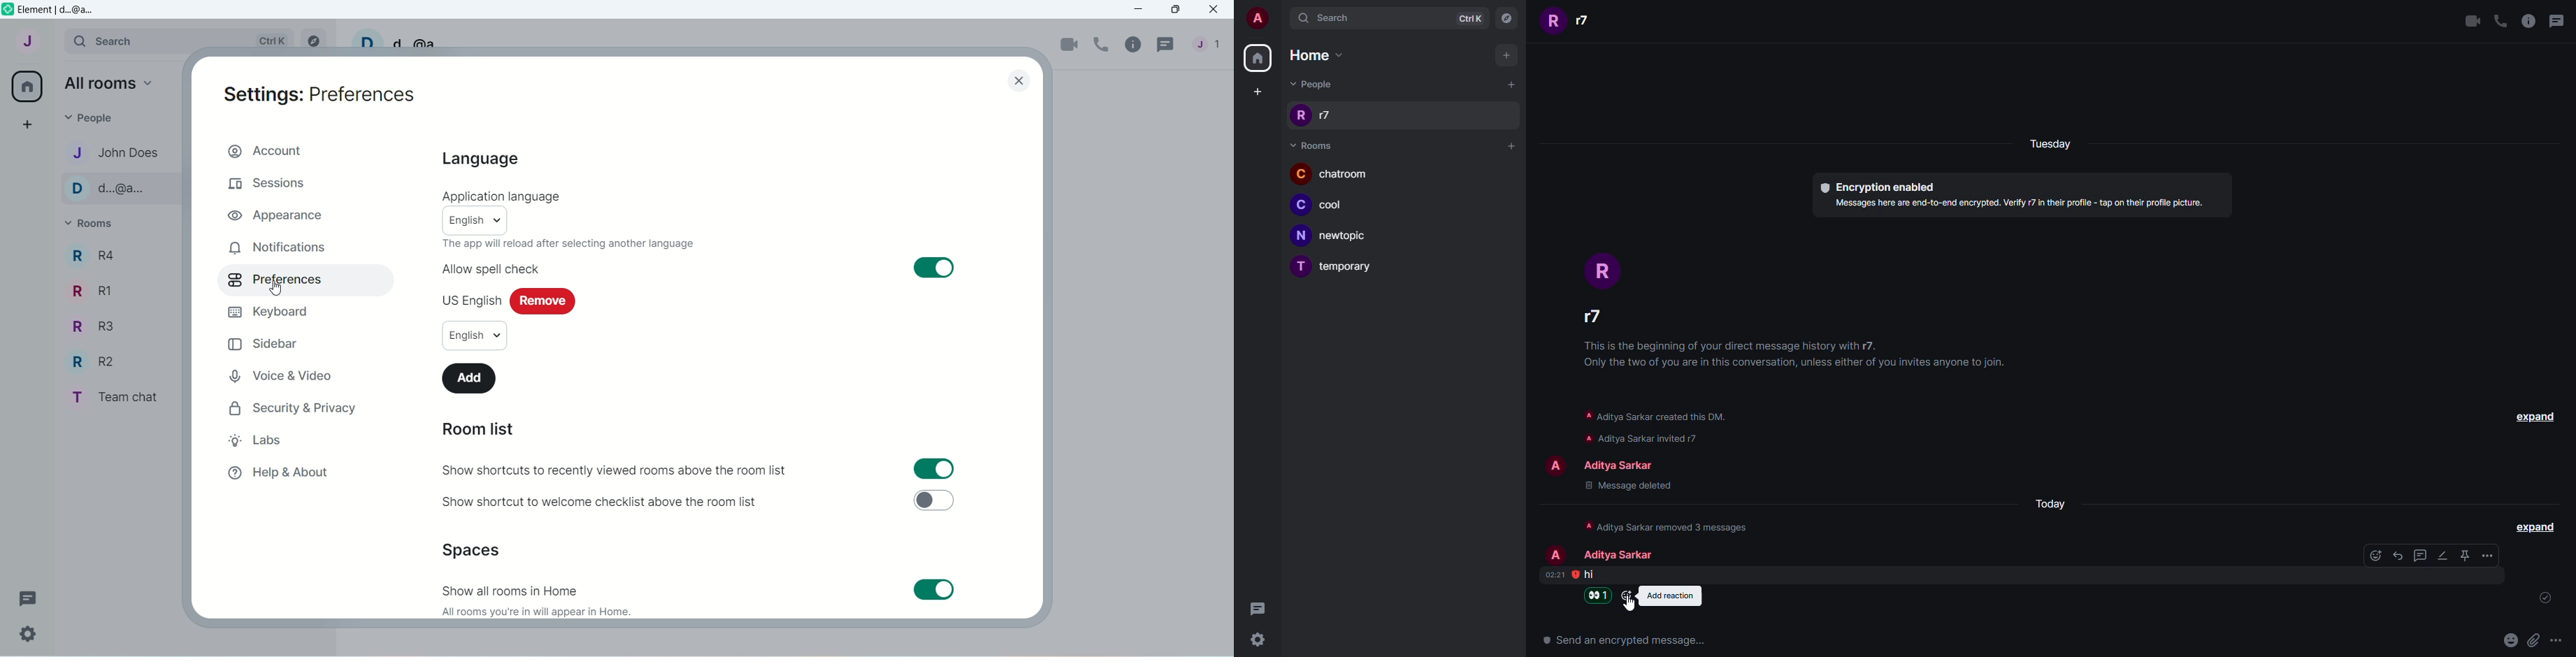 This screenshot has width=2576, height=672. I want to click on Add, so click(477, 379).